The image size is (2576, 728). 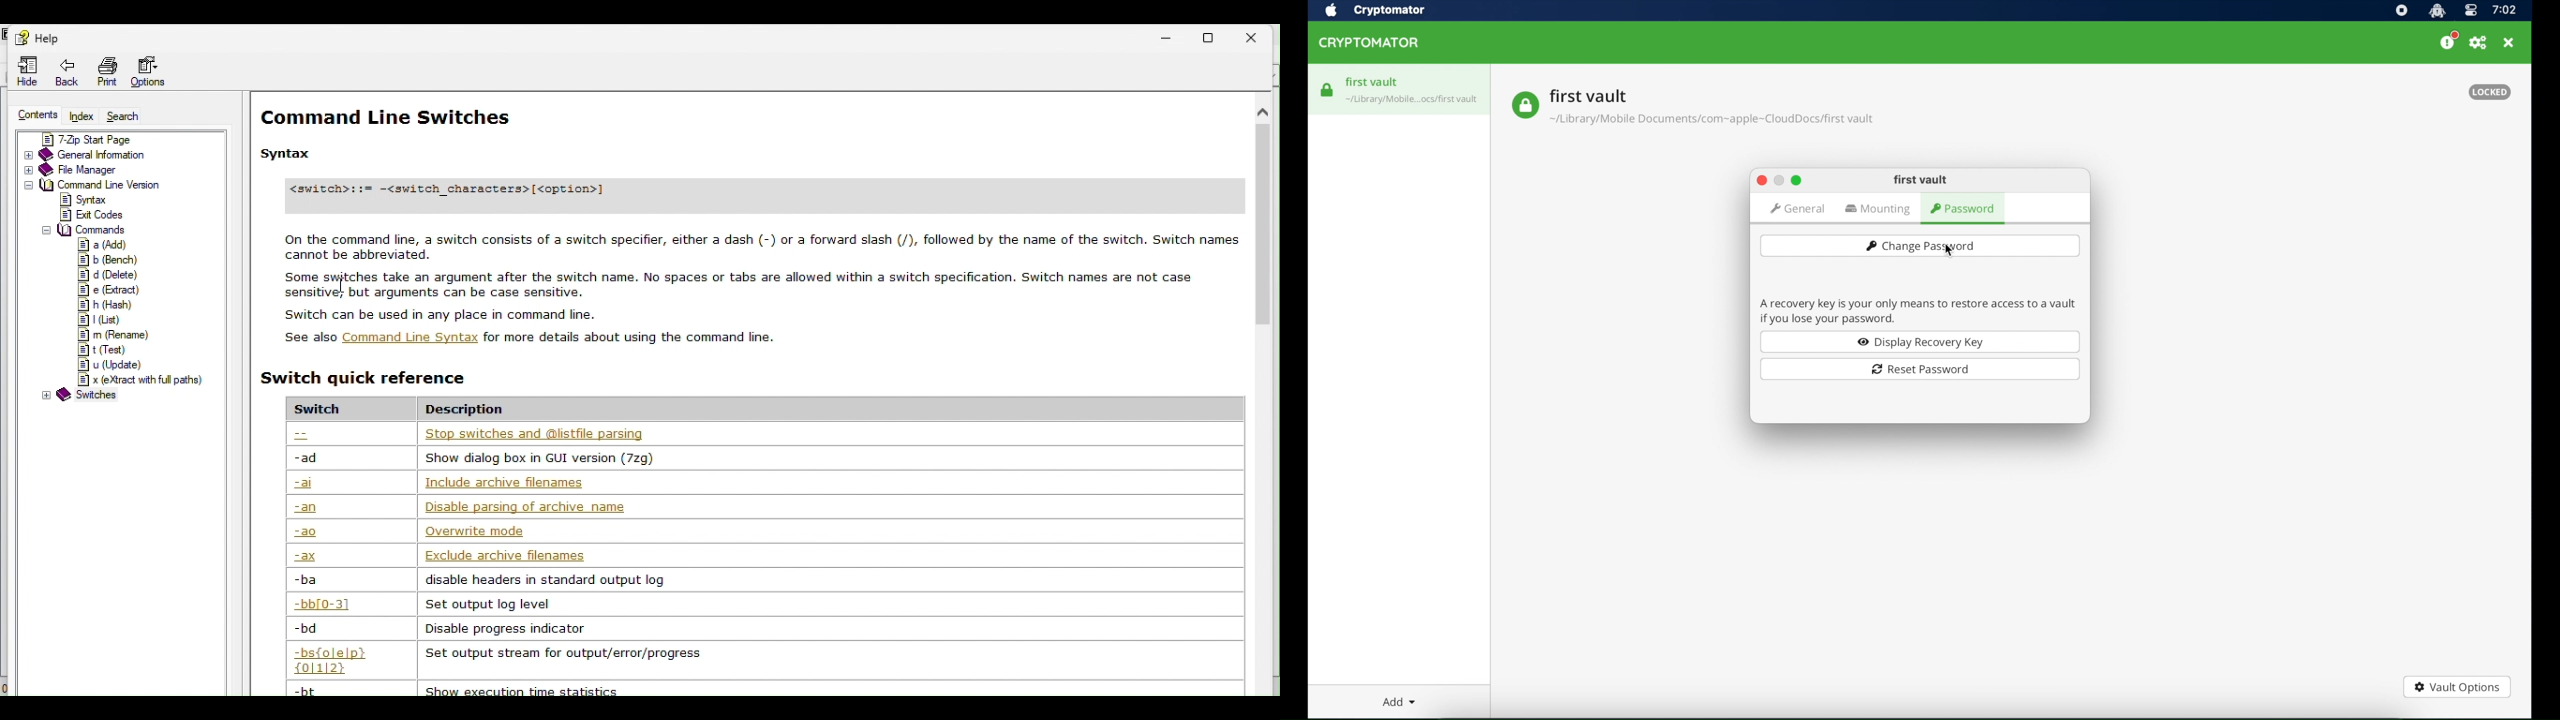 What do you see at coordinates (124, 117) in the screenshot?
I see `Search` at bounding box center [124, 117].